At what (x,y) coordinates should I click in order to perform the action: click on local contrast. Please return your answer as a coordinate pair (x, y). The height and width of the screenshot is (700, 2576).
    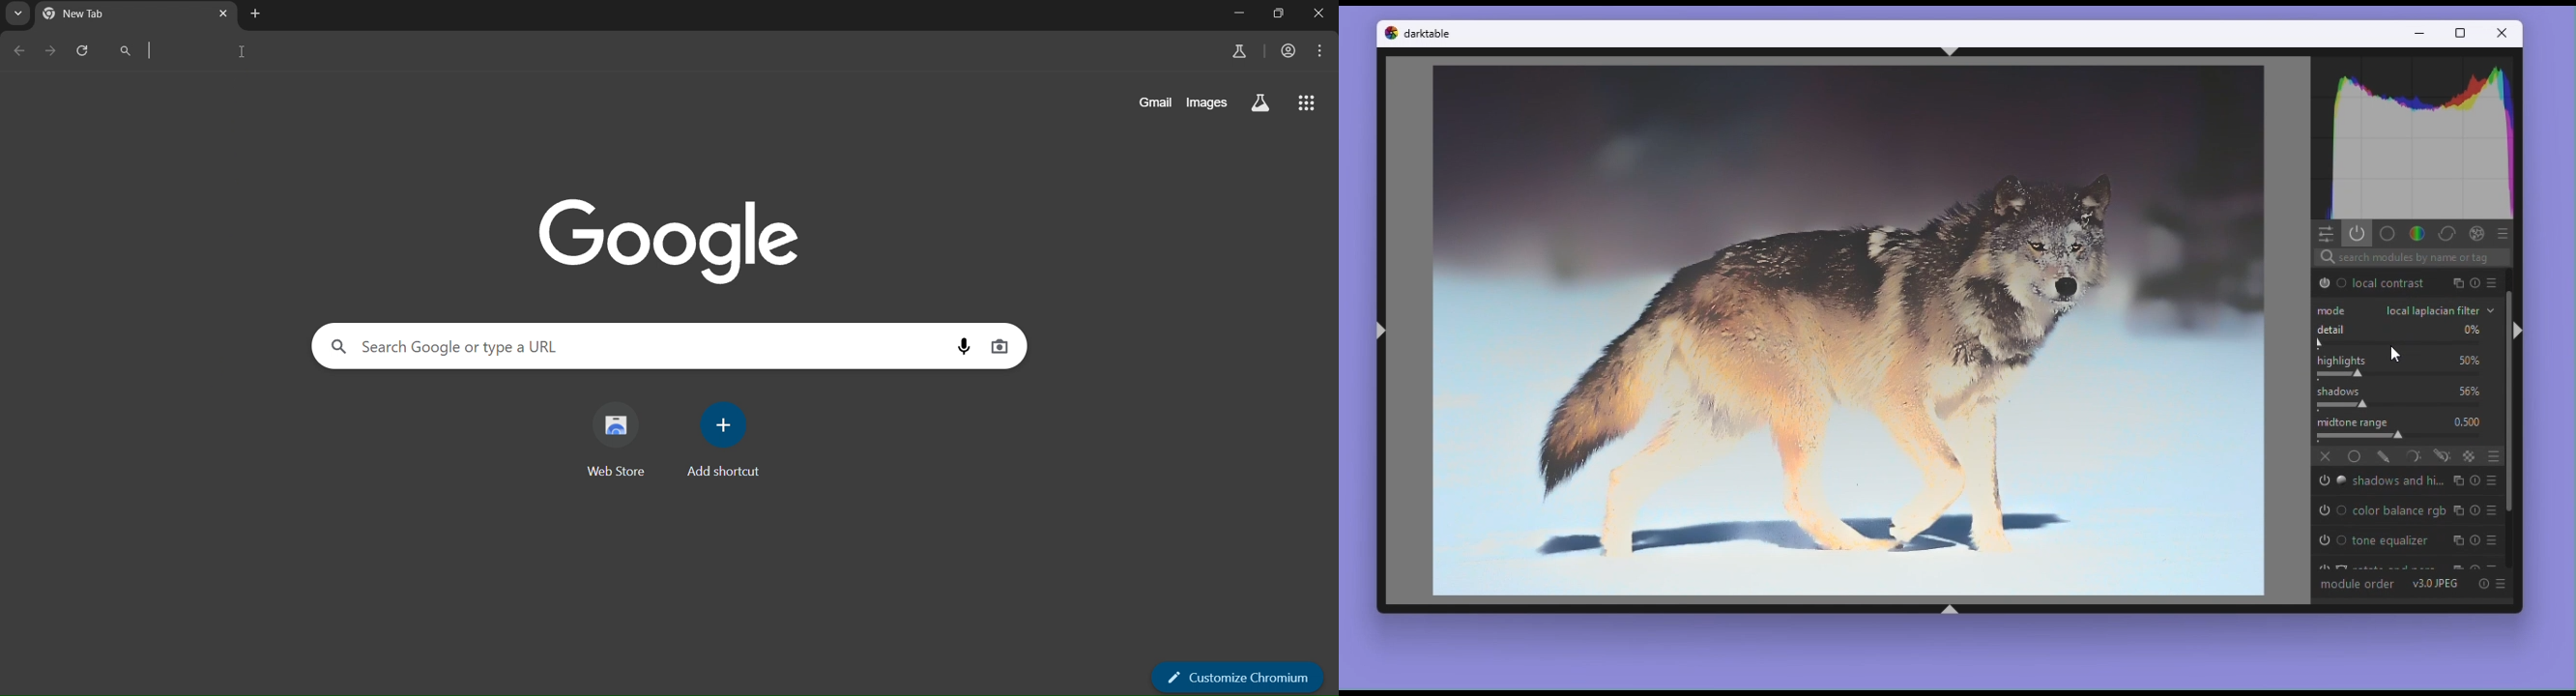
    Looking at the image, I should click on (2388, 283).